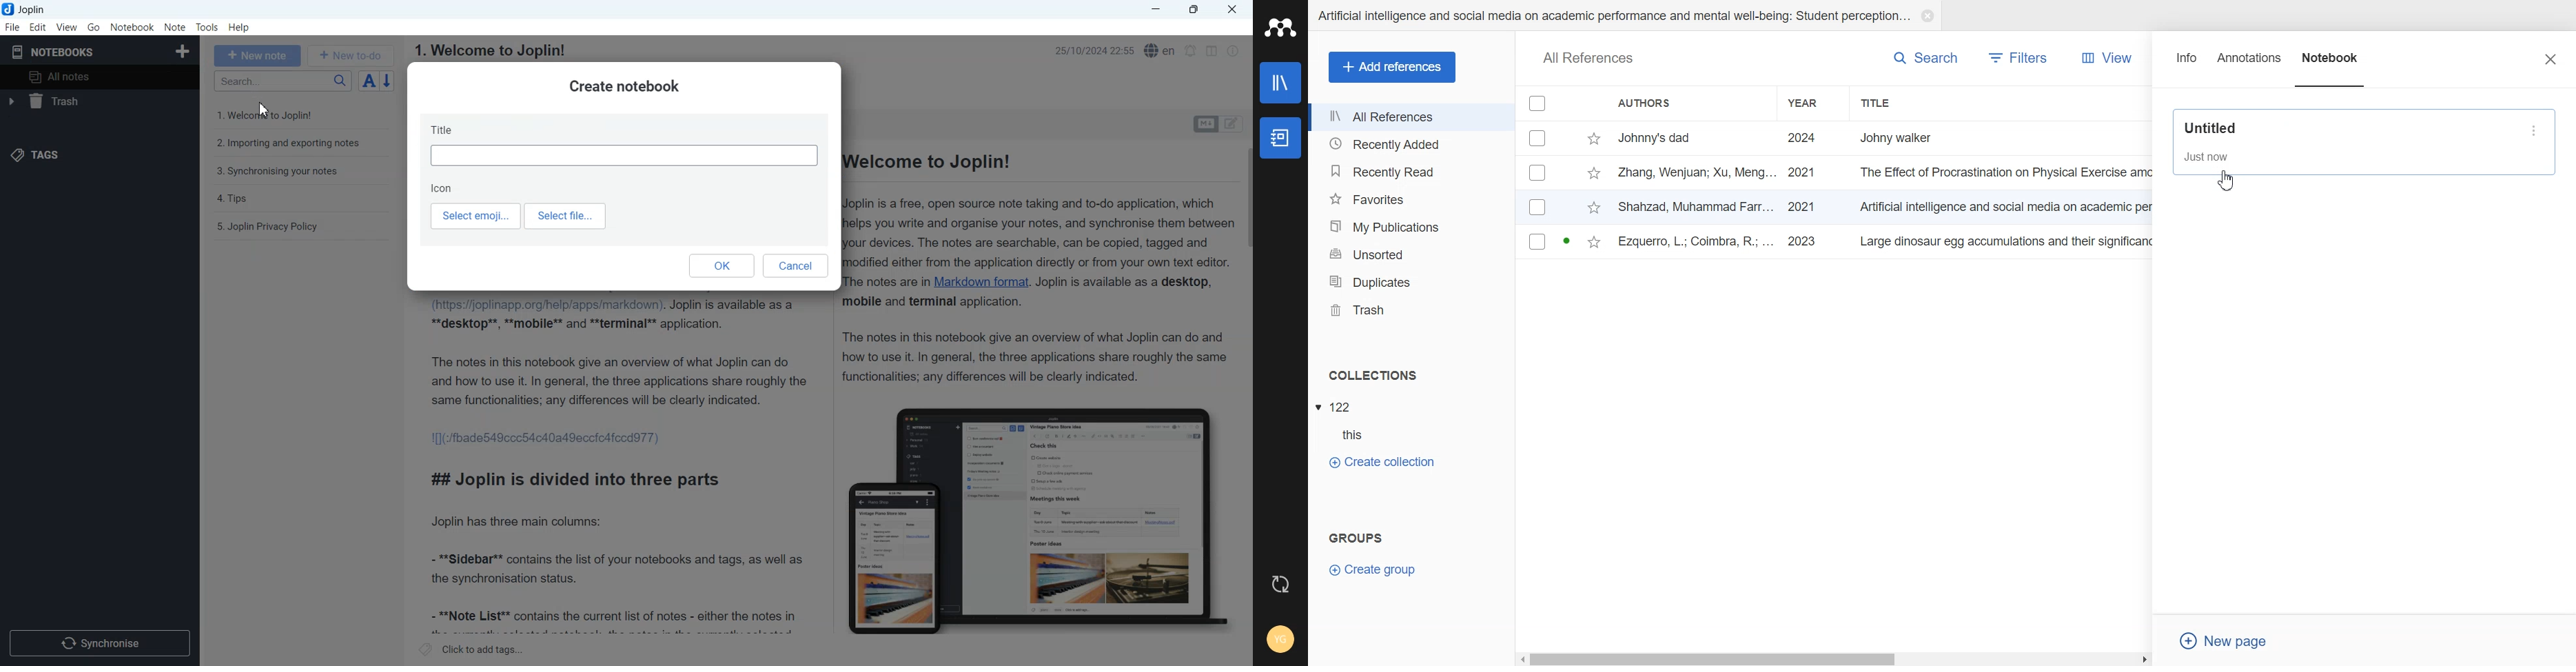 The height and width of the screenshot is (672, 2576). I want to click on star, so click(1594, 209).